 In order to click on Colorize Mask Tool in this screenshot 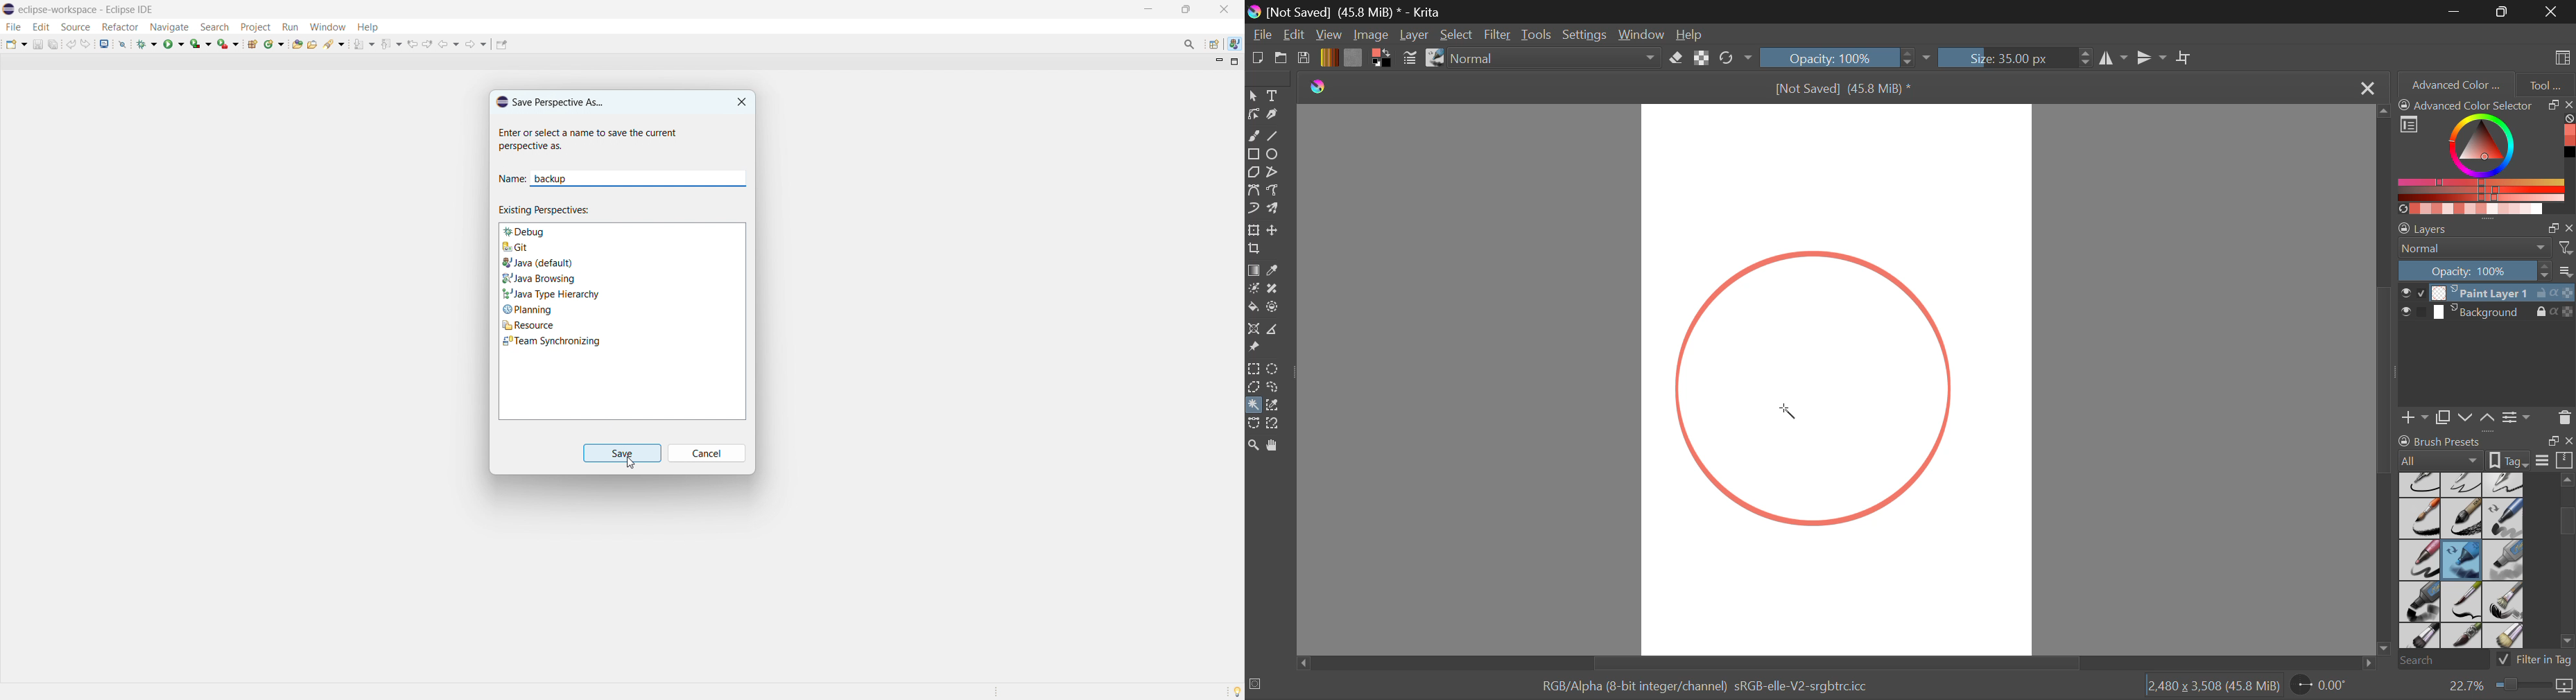, I will do `click(1254, 290)`.